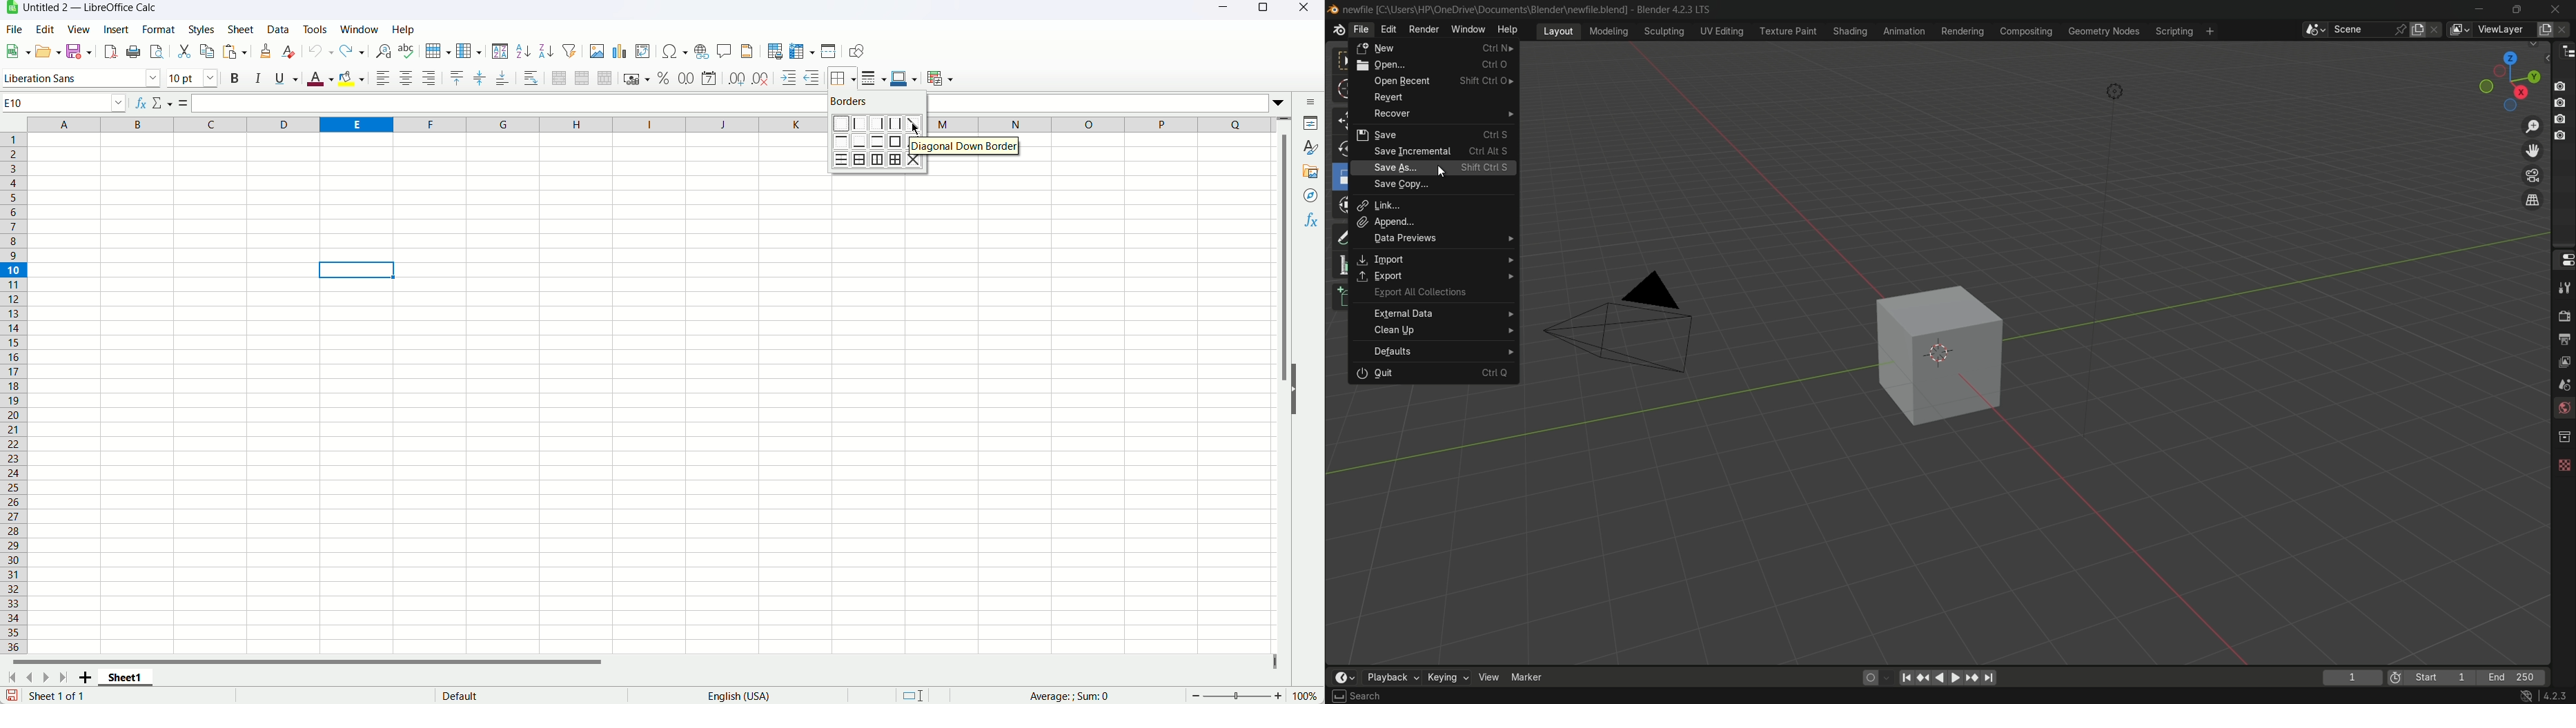 Image resolution: width=2576 pixels, height=728 pixels. Describe the element at coordinates (1065, 695) in the screenshot. I see `Average: ; Sum: 0` at that location.